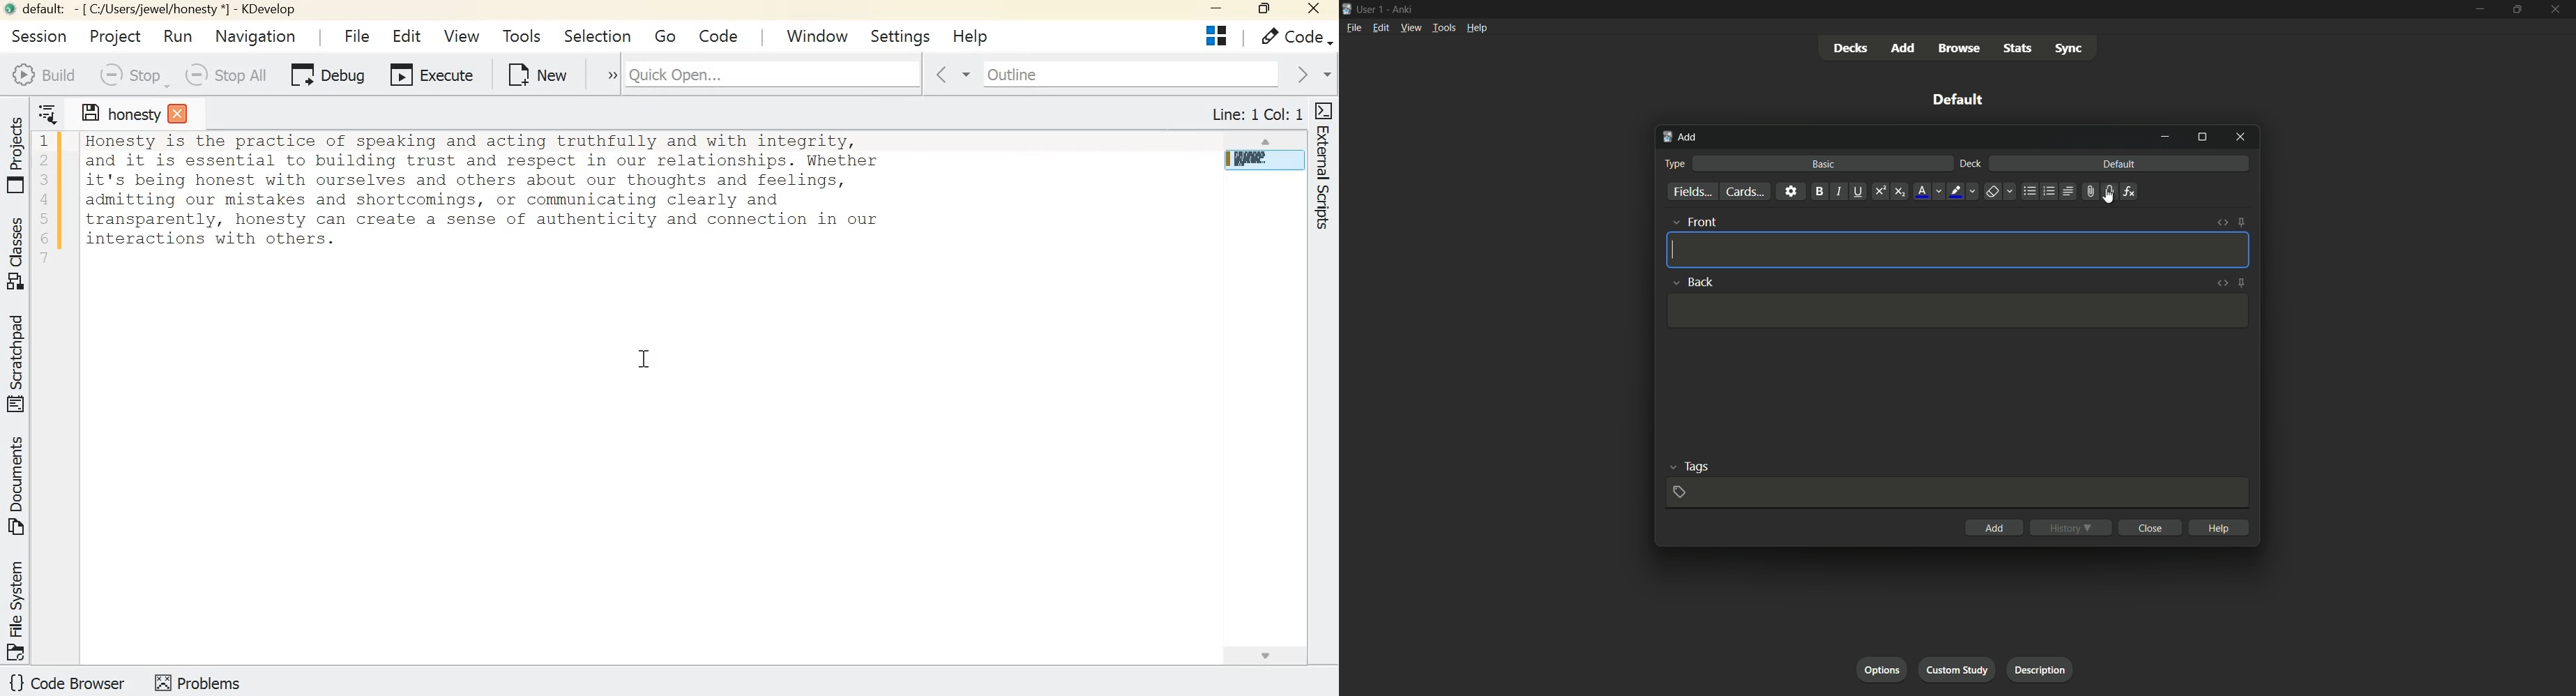 The height and width of the screenshot is (700, 2576). Describe the element at coordinates (1993, 528) in the screenshot. I see `add` at that location.